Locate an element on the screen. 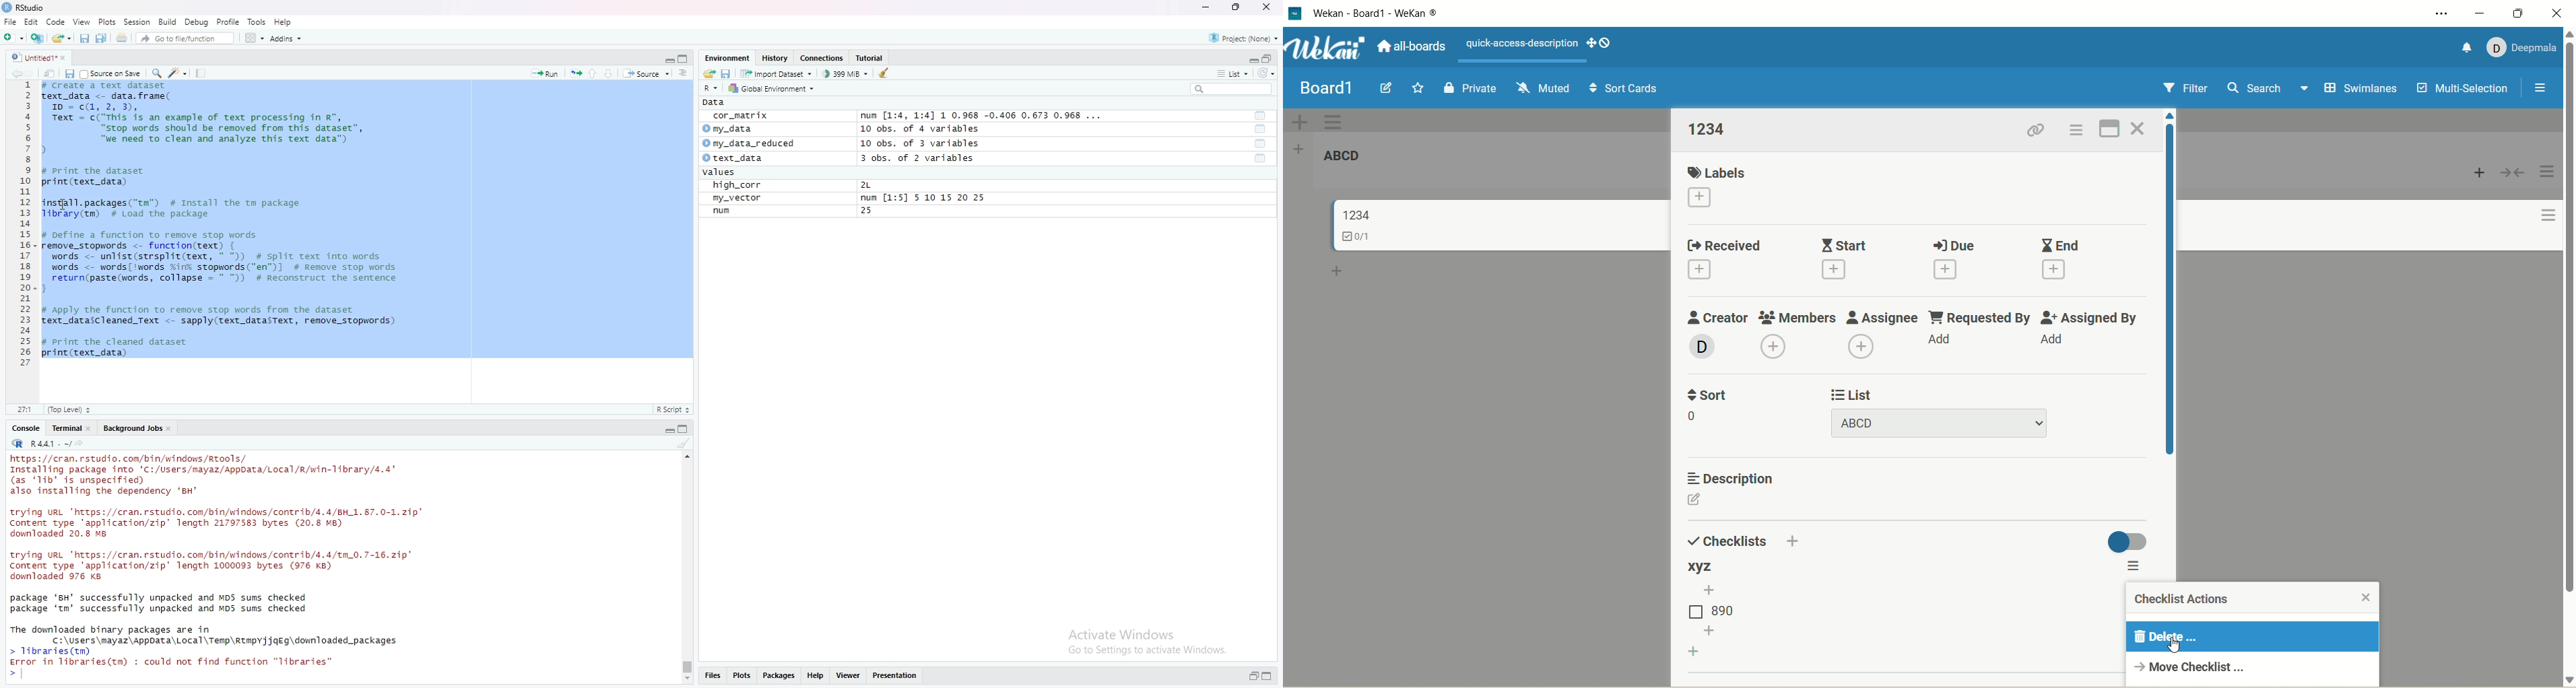  clear console is located at coordinates (685, 444).